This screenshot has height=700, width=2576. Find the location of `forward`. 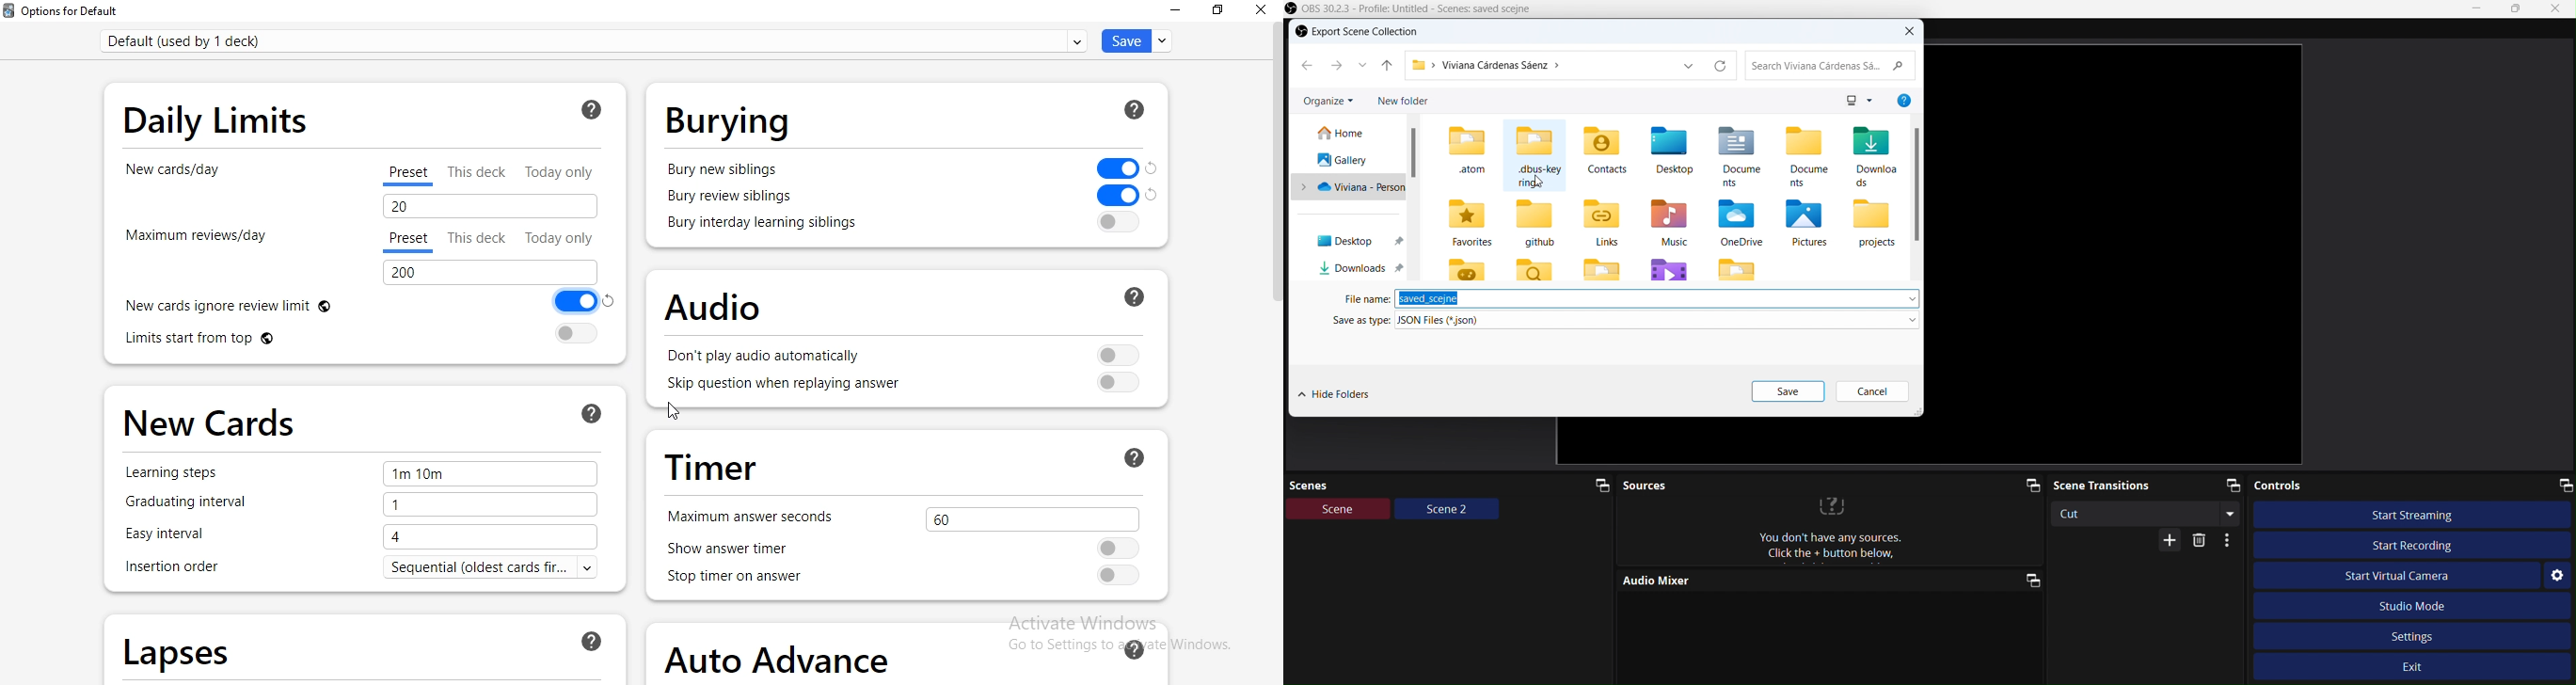

forward is located at coordinates (1337, 65).